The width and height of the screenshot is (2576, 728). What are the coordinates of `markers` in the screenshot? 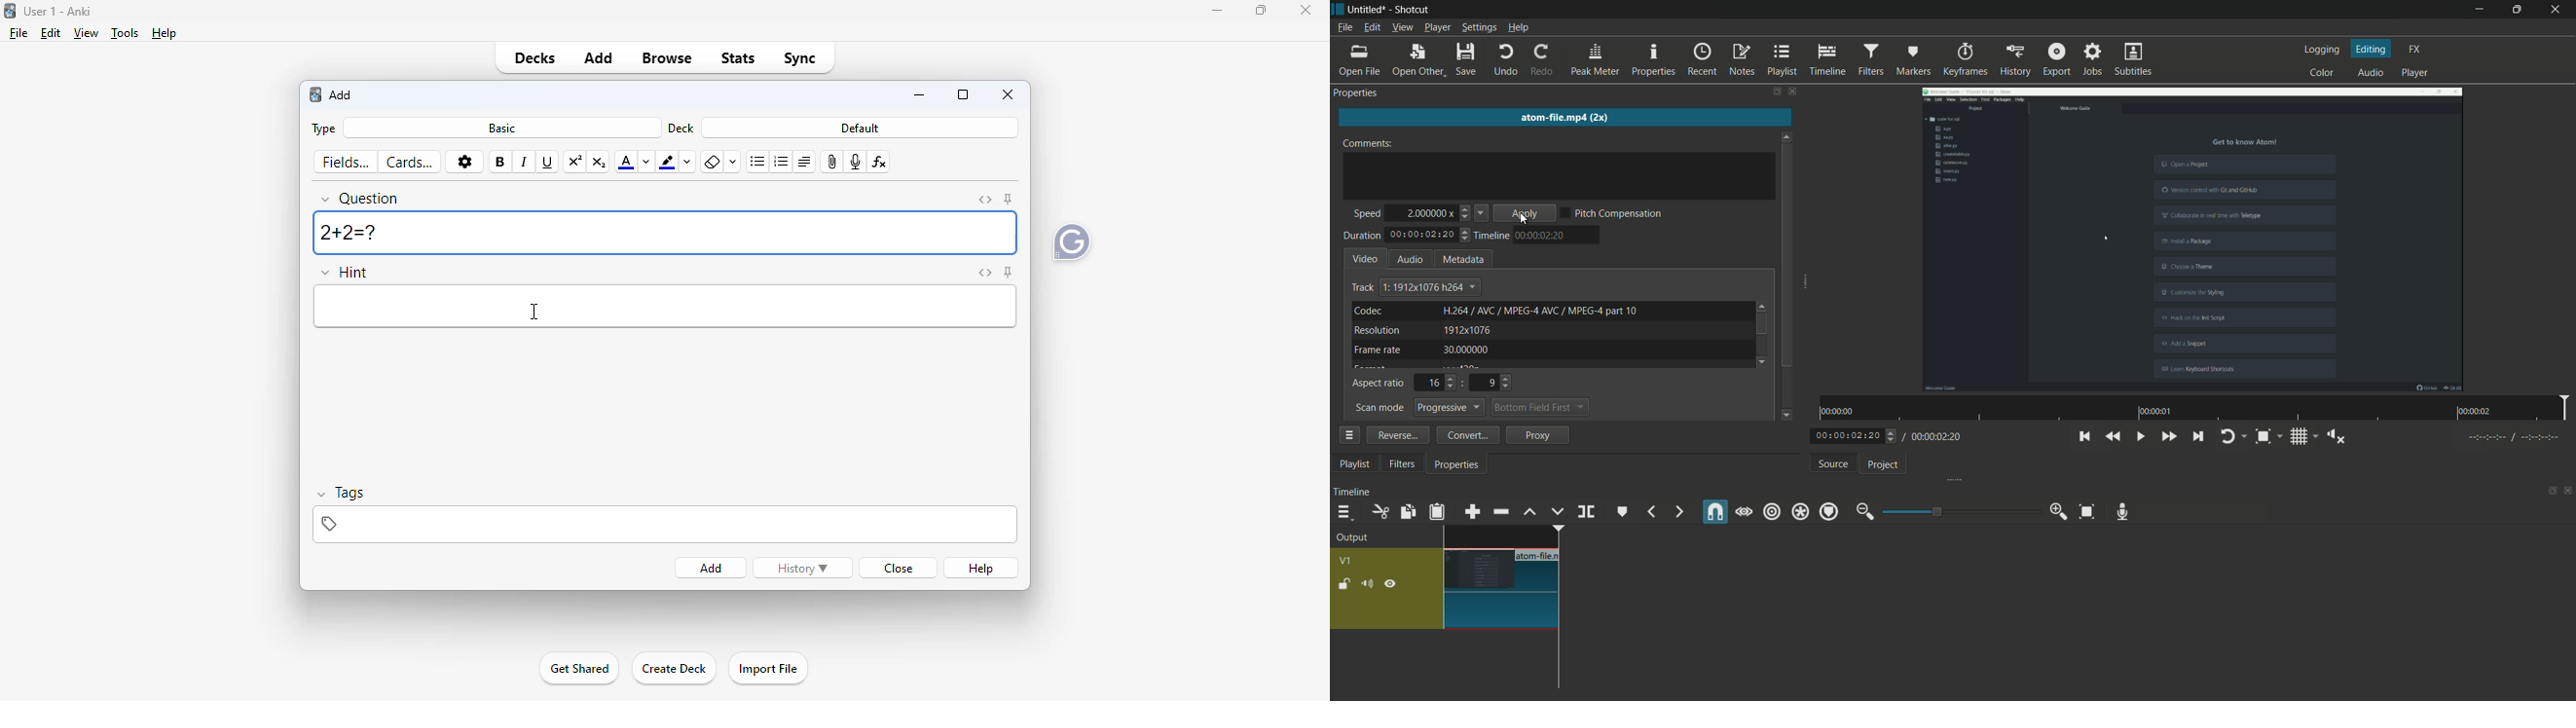 It's located at (1915, 60).